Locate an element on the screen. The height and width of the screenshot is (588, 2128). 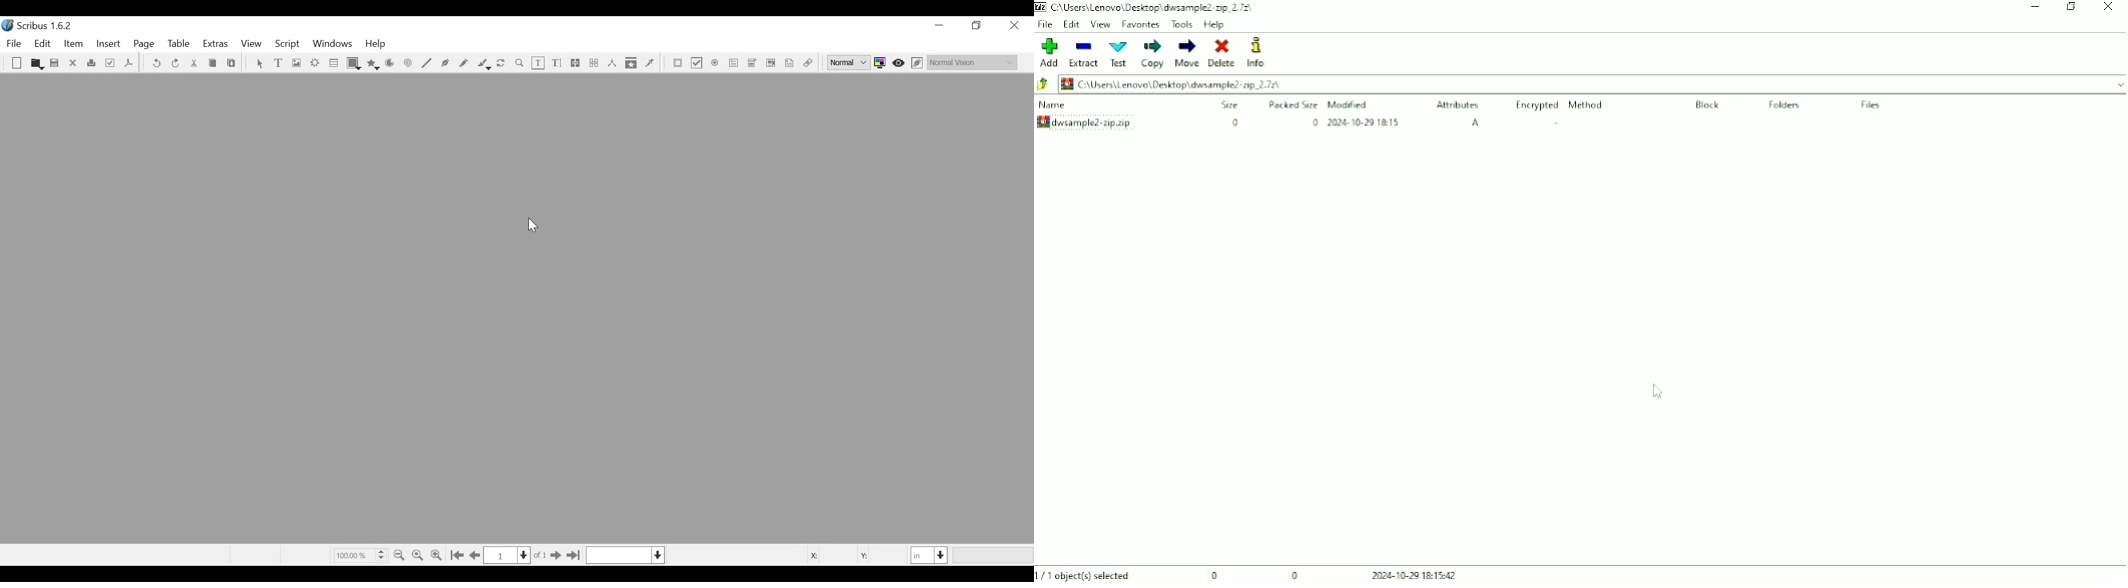
Item is located at coordinates (73, 44).